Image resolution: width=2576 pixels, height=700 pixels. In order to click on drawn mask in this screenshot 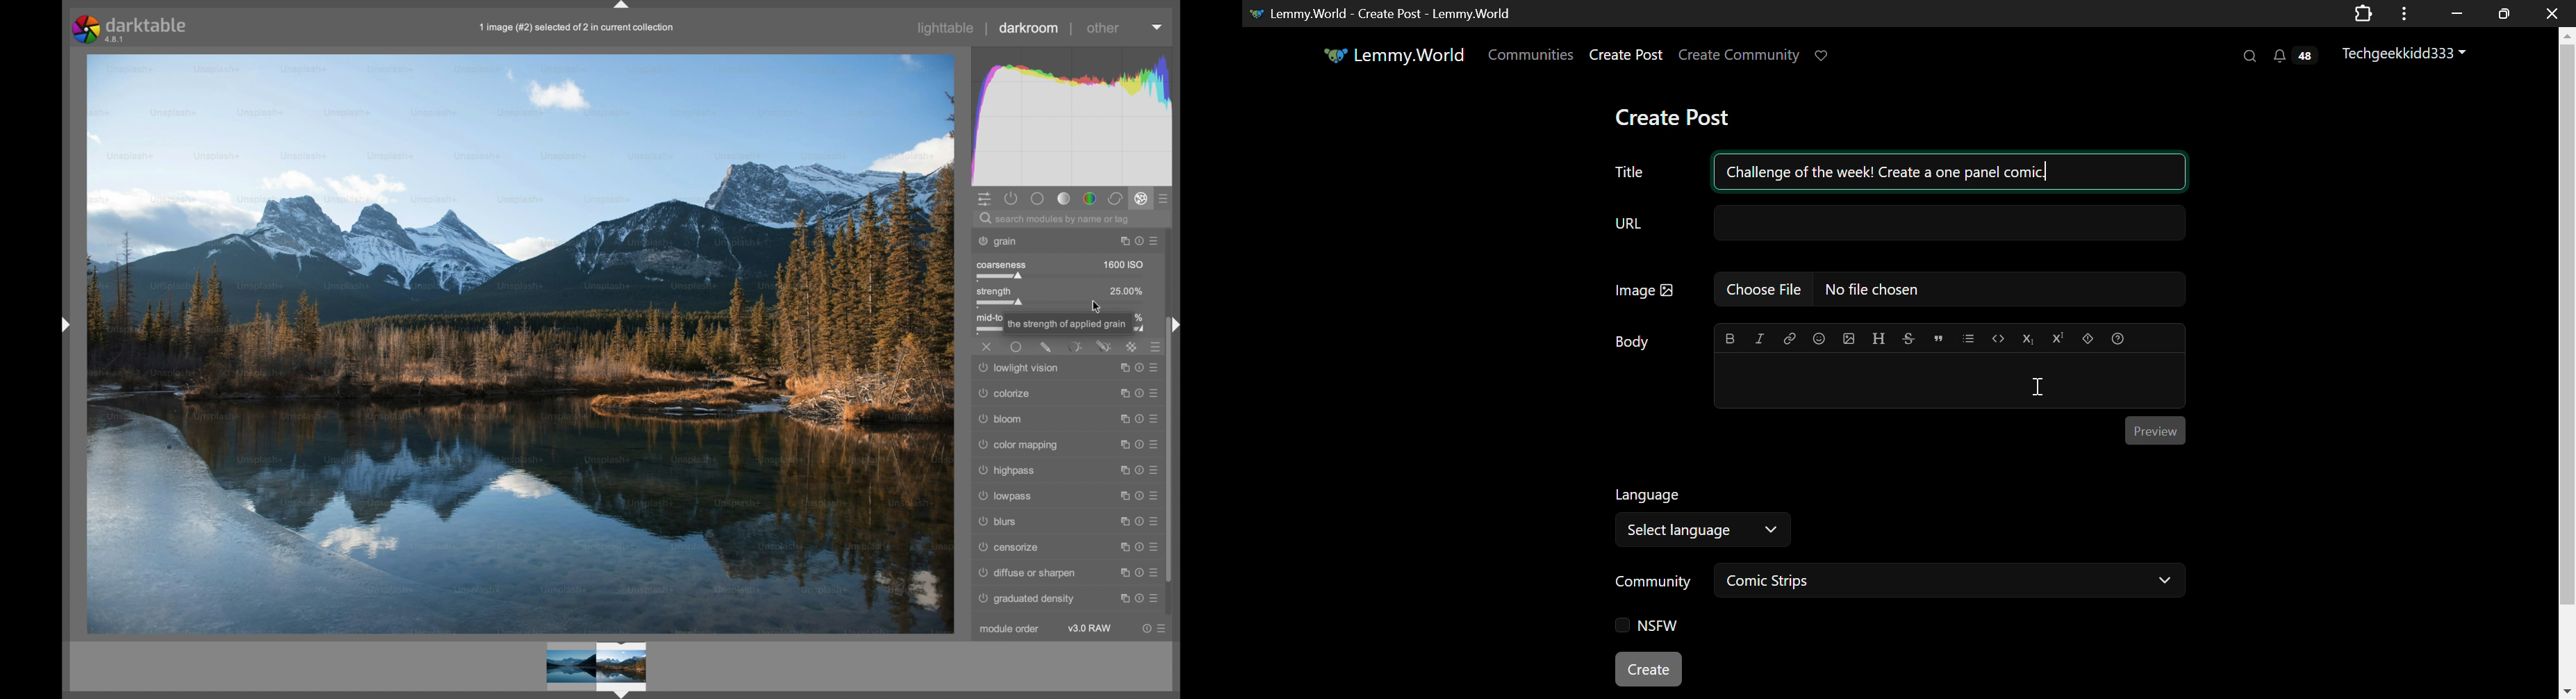, I will do `click(1046, 348)`.